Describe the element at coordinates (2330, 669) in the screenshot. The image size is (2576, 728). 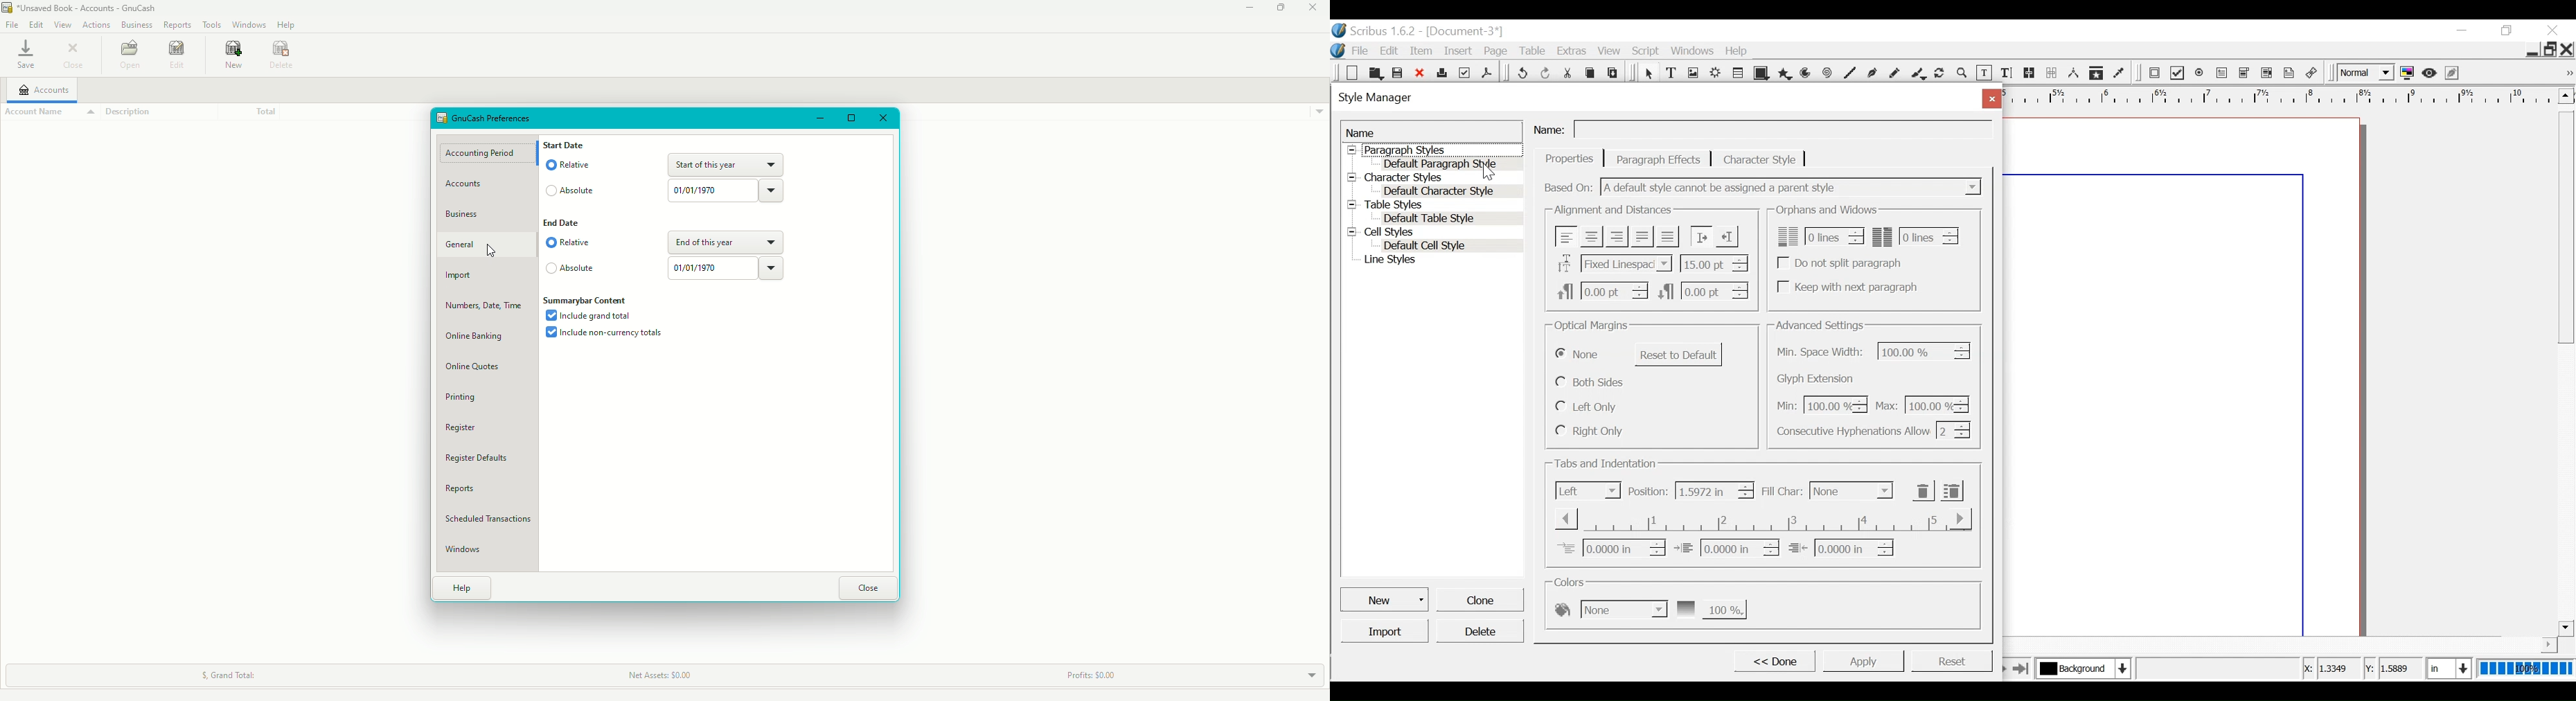
I see `X Coordinates` at that location.